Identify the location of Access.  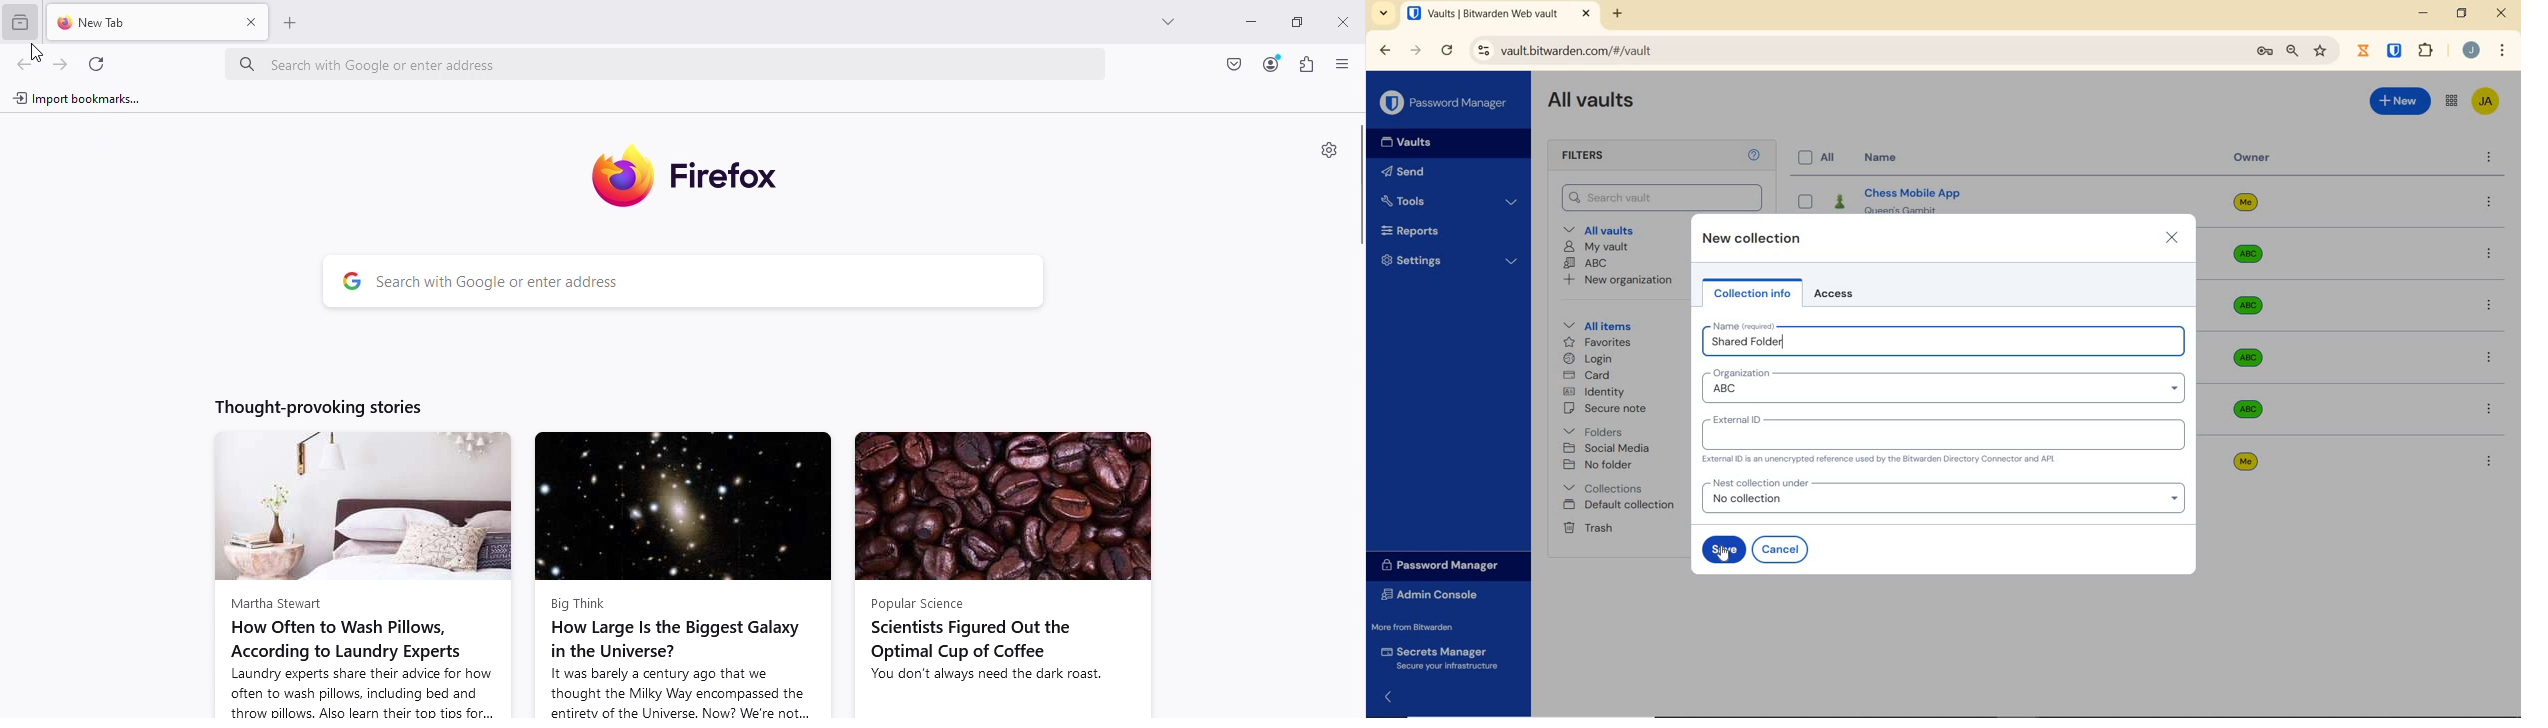
(1839, 294).